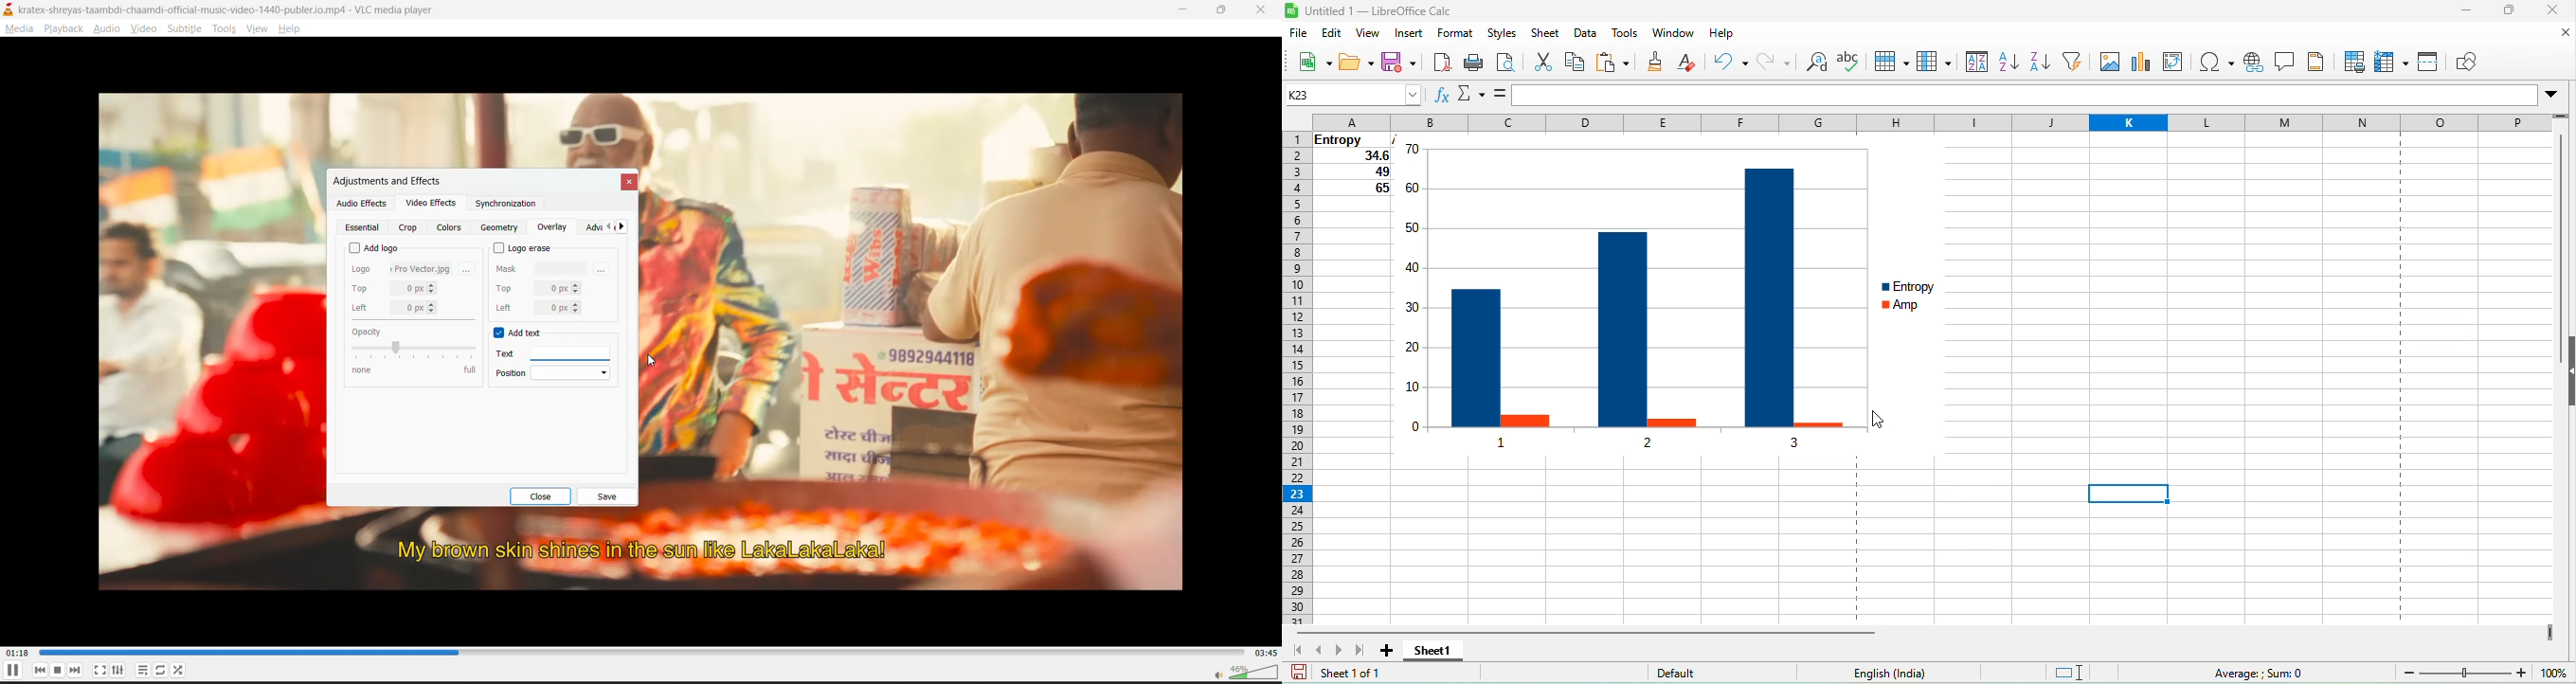 The height and width of the screenshot is (700, 2576). Describe the element at coordinates (1918, 285) in the screenshot. I see `entropy` at that location.